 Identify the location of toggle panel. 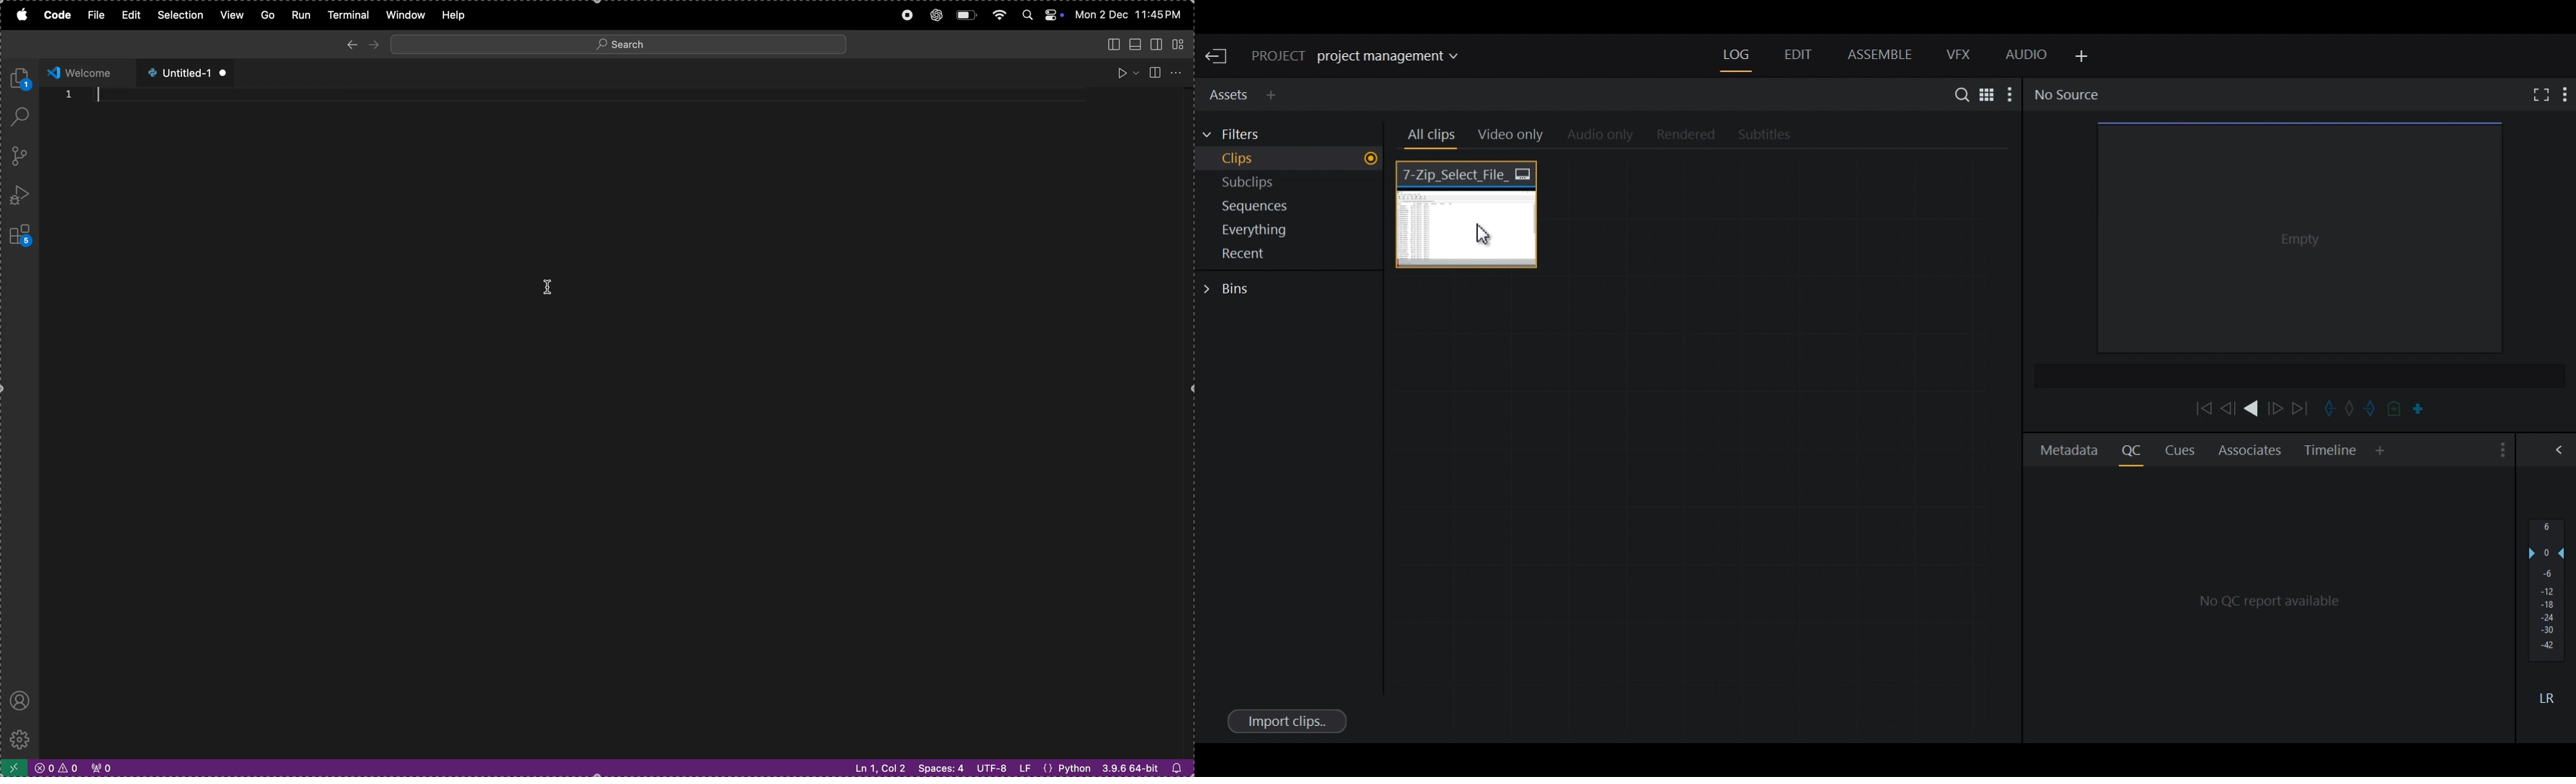
(1137, 44).